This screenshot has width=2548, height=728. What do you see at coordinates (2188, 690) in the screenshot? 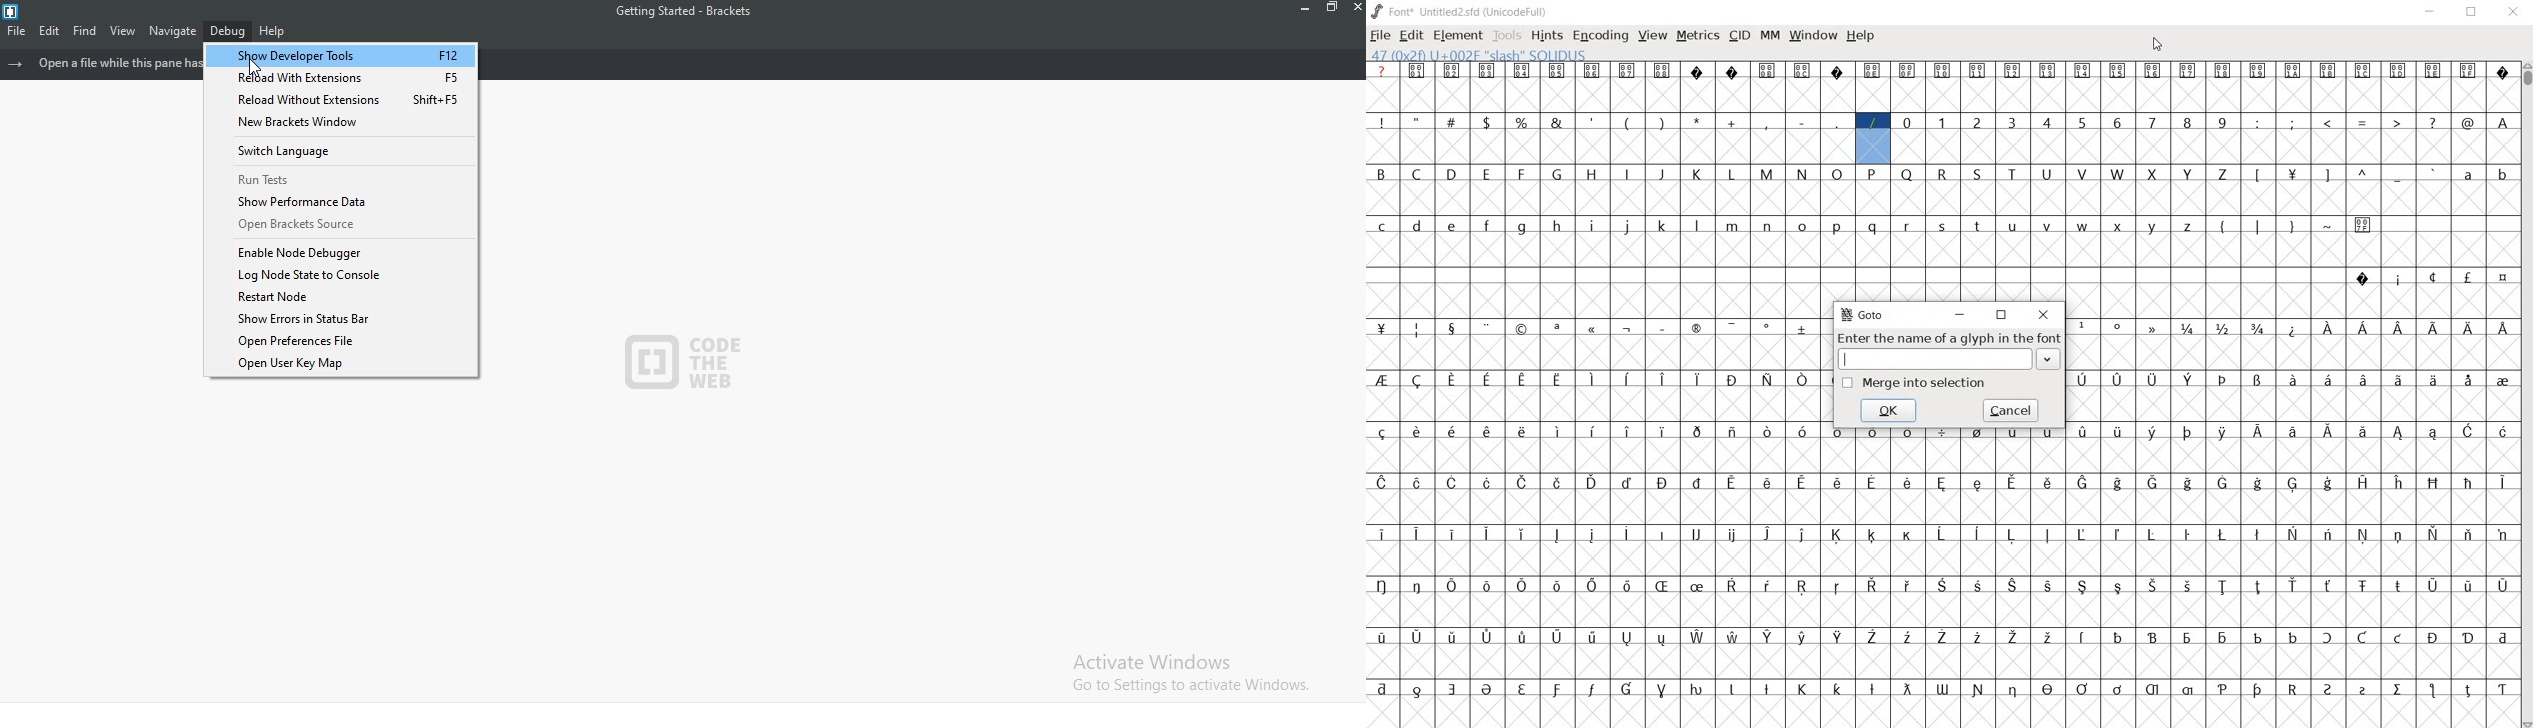
I see `glyph` at bounding box center [2188, 690].